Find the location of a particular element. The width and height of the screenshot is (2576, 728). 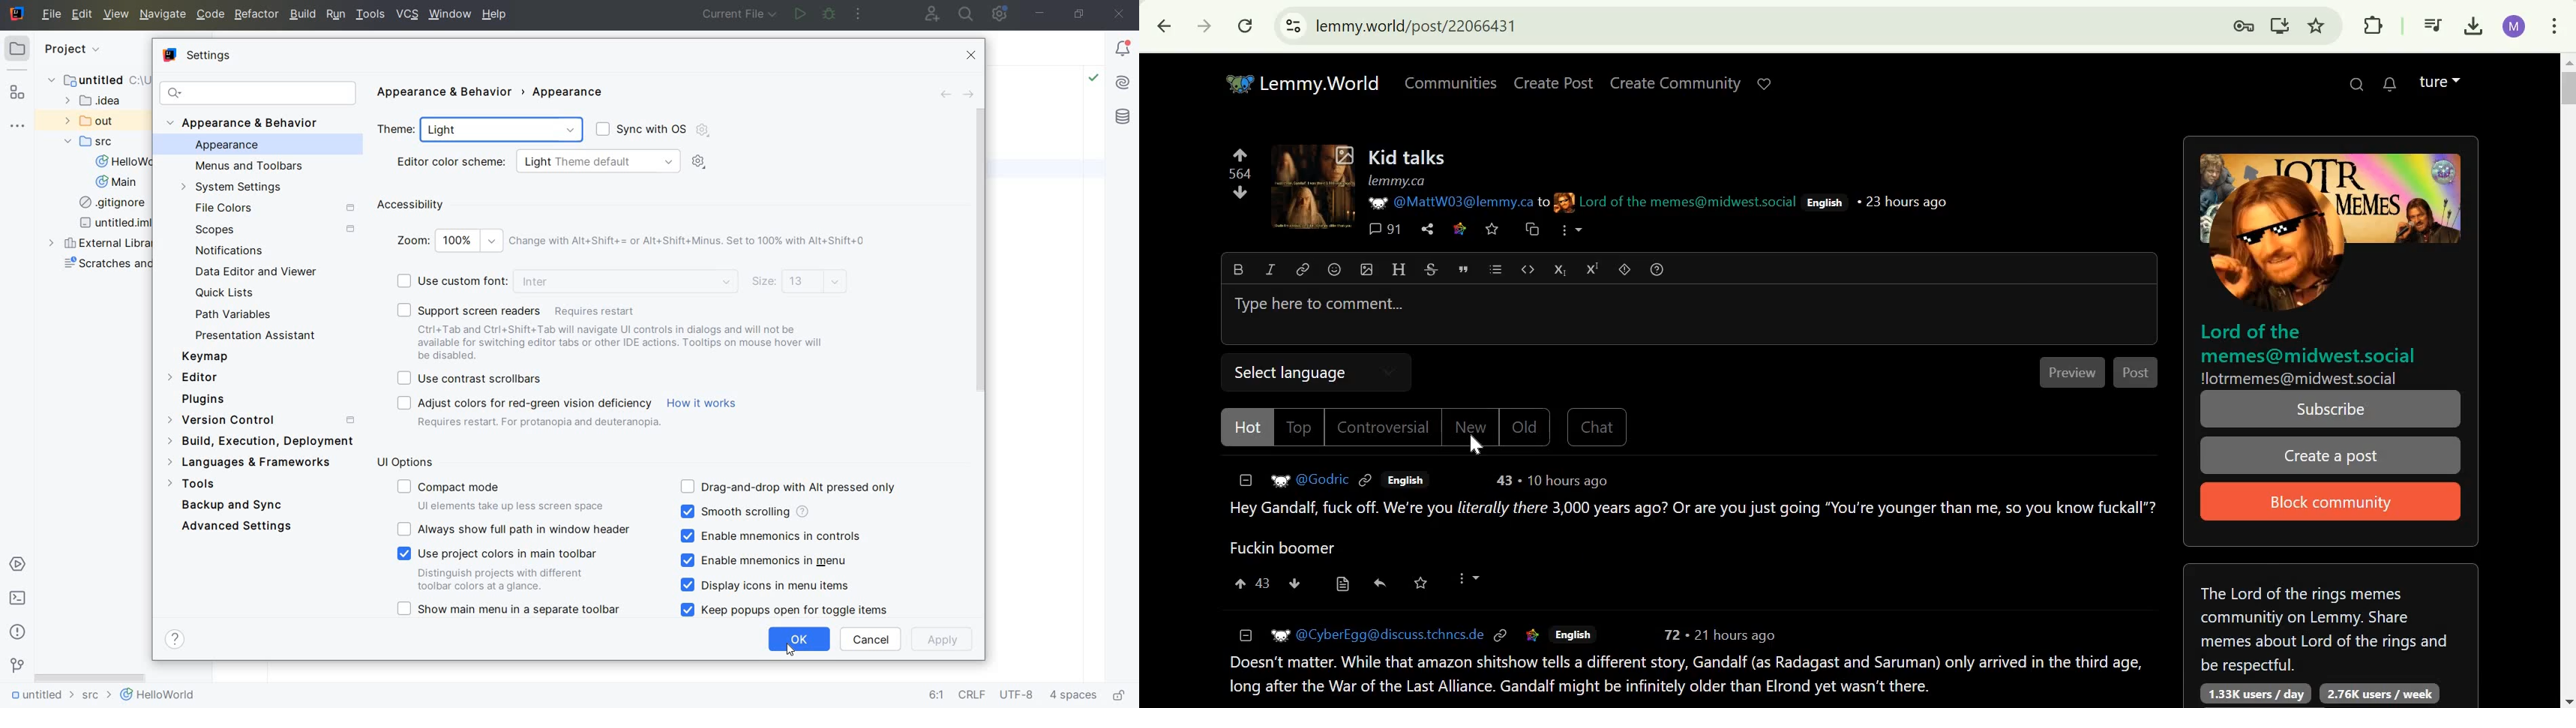

Lemmy Account is located at coordinates (2440, 80).